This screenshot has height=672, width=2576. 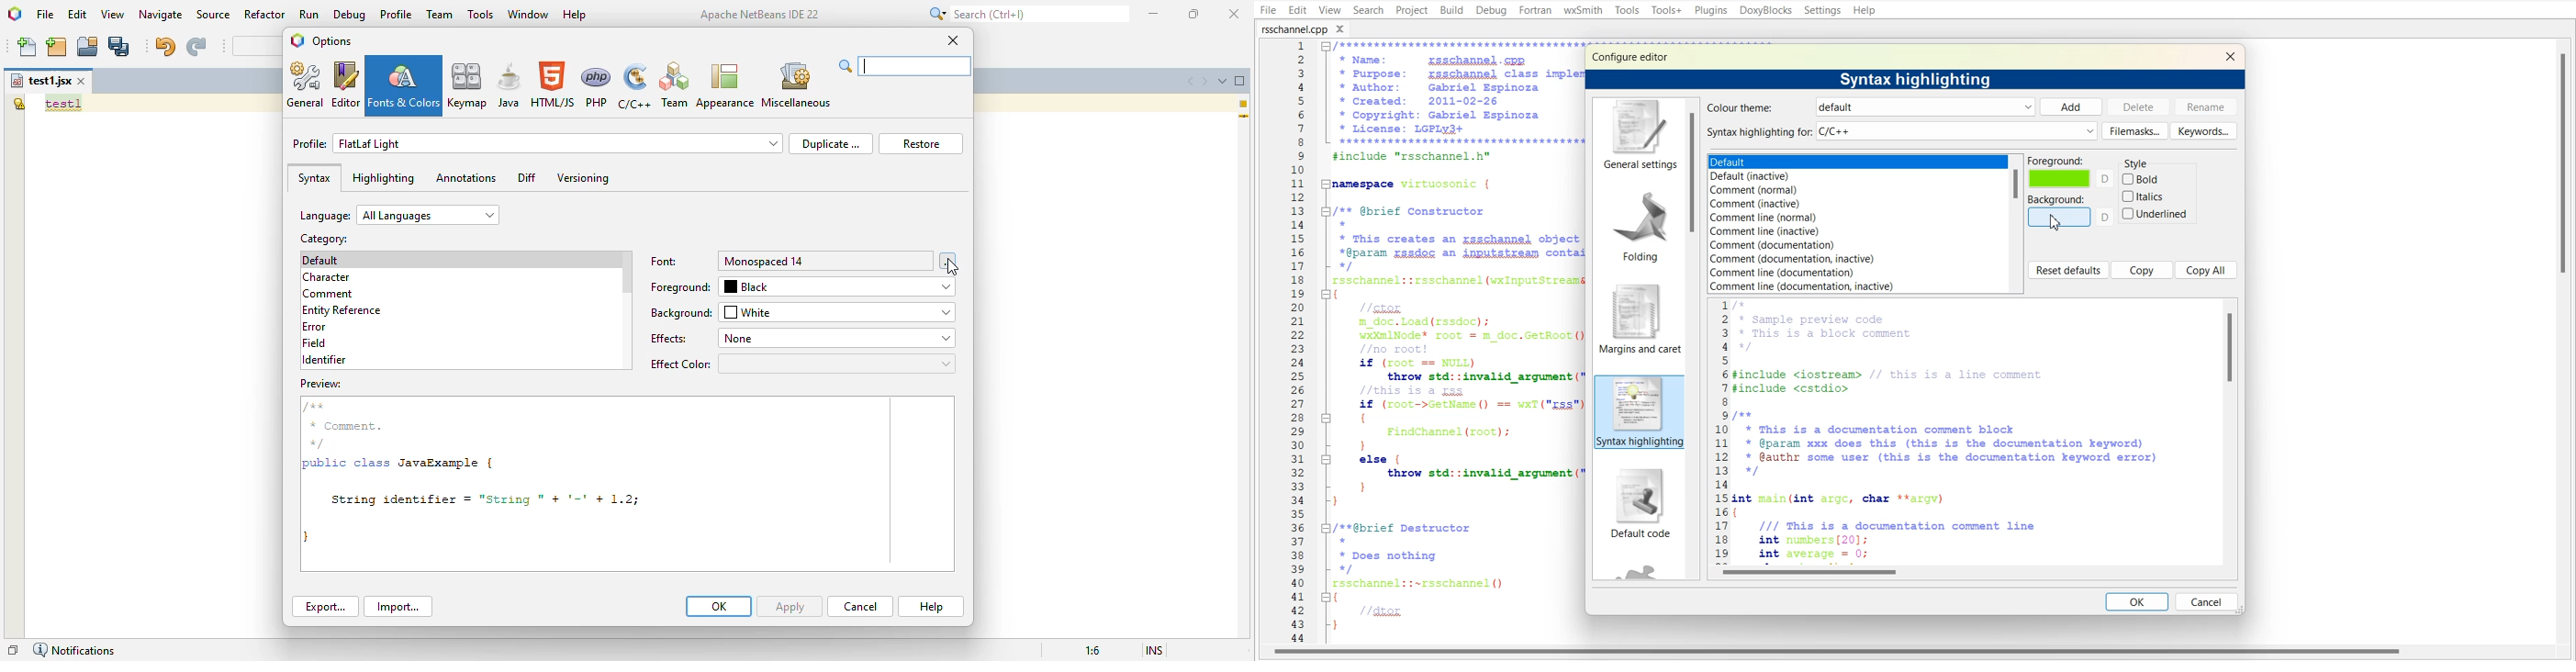 What do you see at coordinates (1411, 10) in the screenshot?
I see `Project` at bounding box center [1411, 10].